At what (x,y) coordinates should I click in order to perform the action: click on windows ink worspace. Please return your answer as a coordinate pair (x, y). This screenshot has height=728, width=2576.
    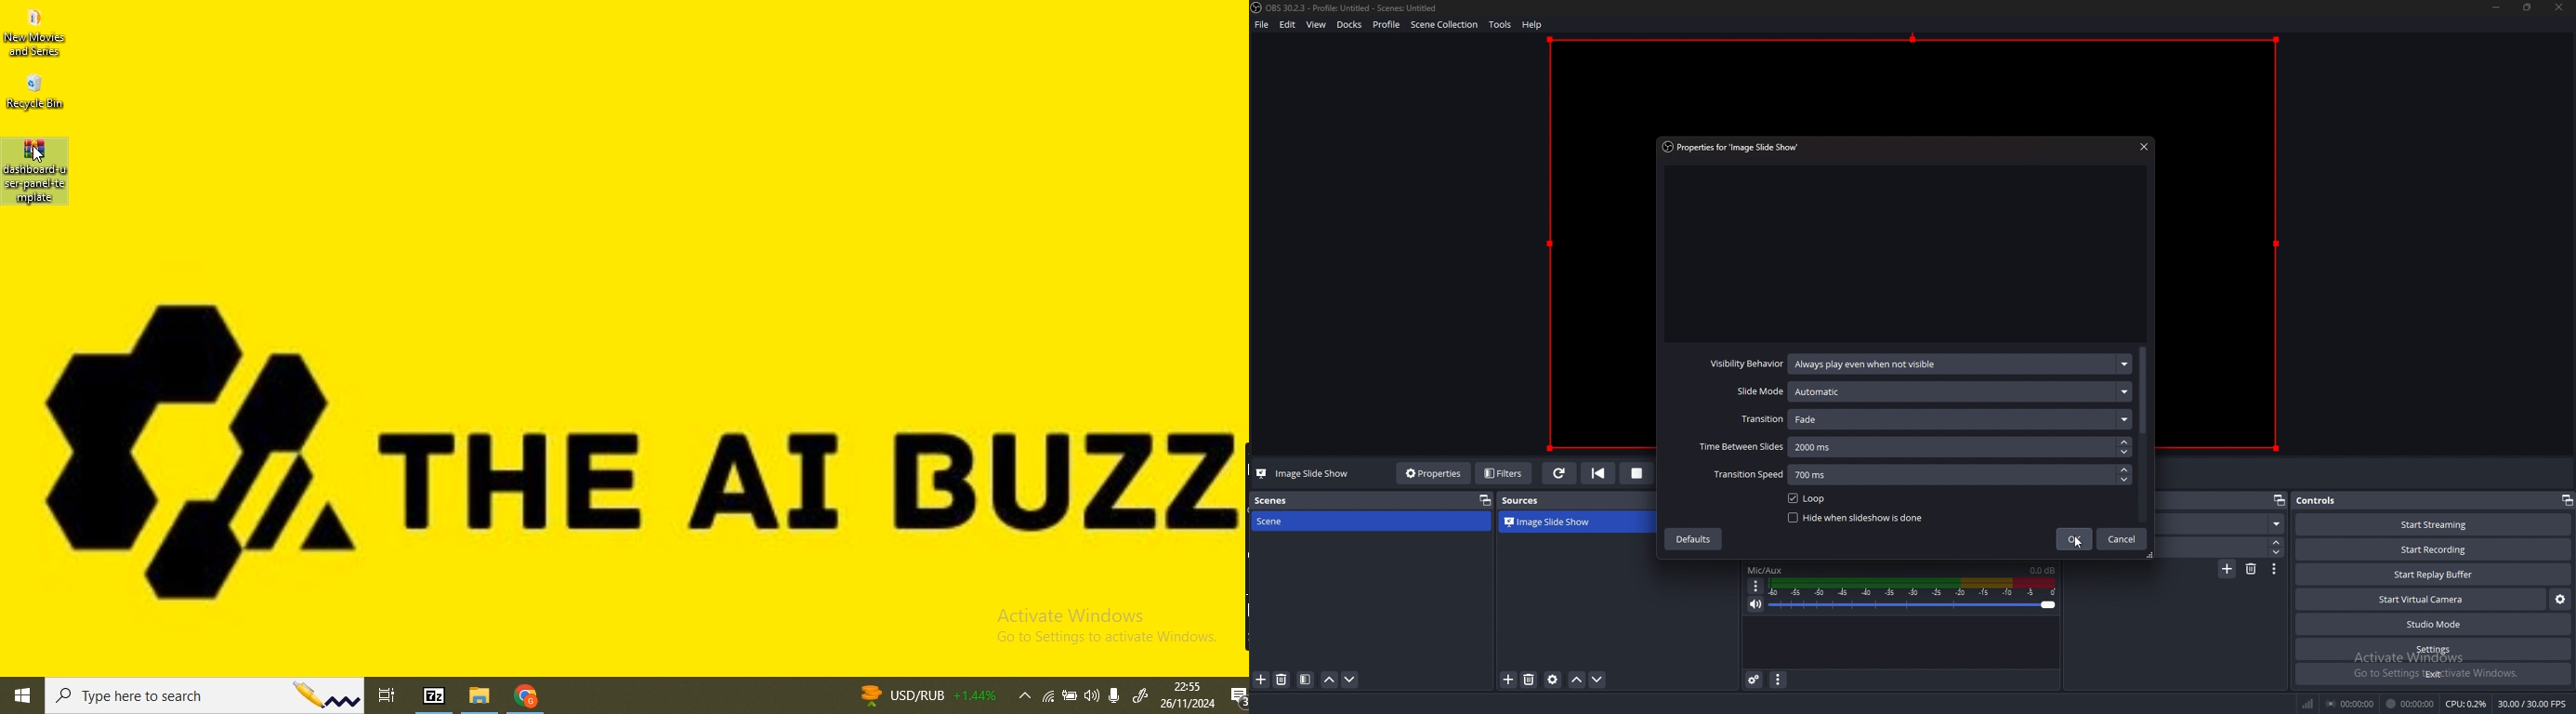
    Looking at the image, I should click on (1141, 697).